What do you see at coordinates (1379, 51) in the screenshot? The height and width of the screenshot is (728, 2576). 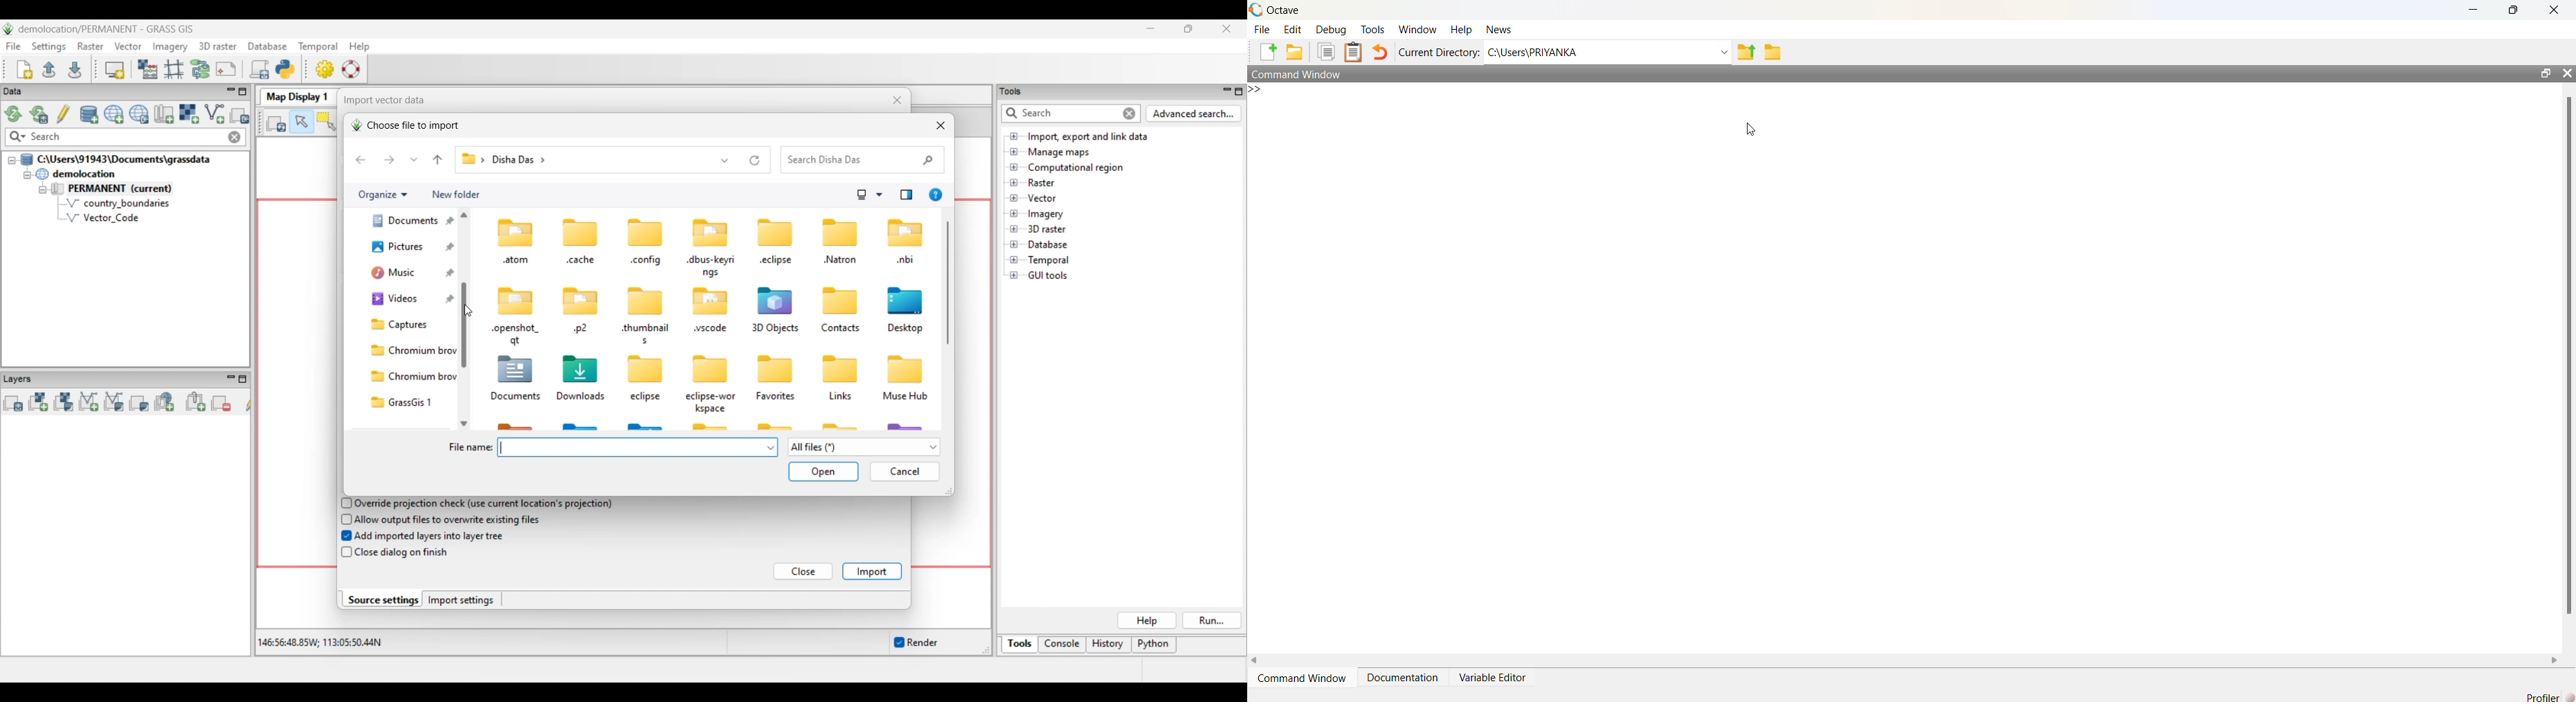 I see `Undo` at bounding box center [1379, 51].